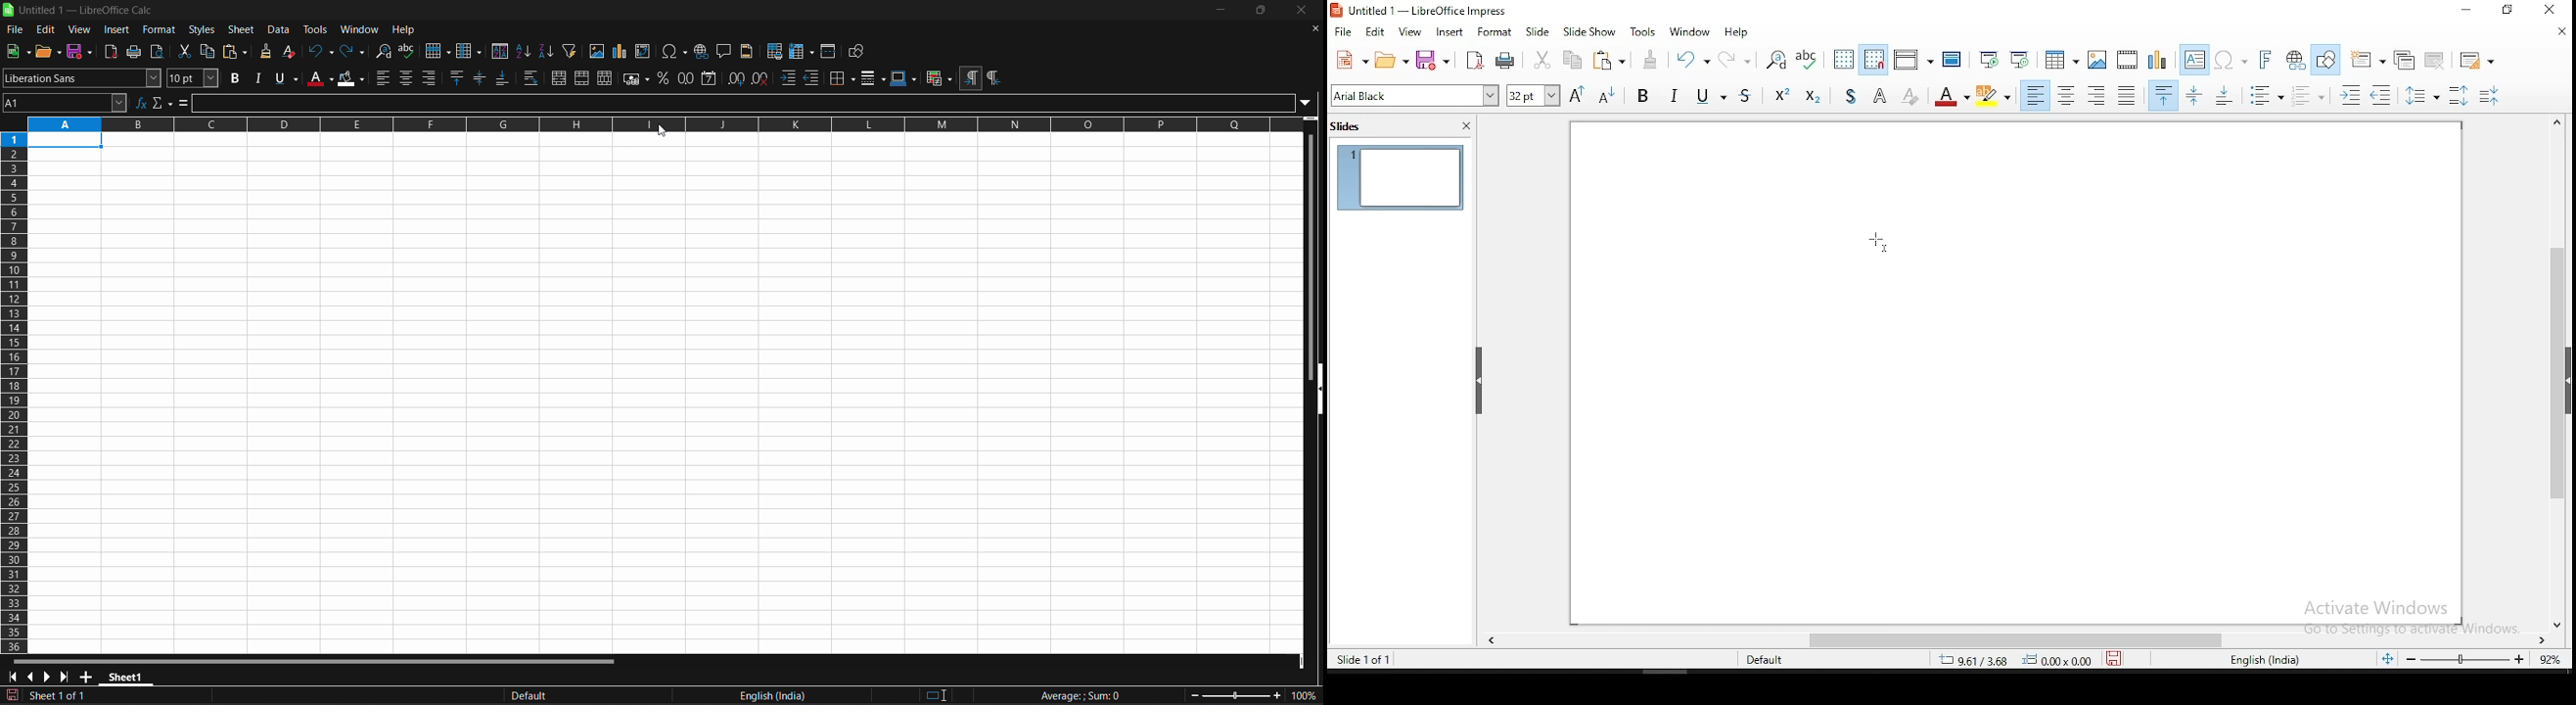 The image size is (2576, 728). Describe the element at coordinates (119, 29) in the screenshot. I see `insert` at that location.